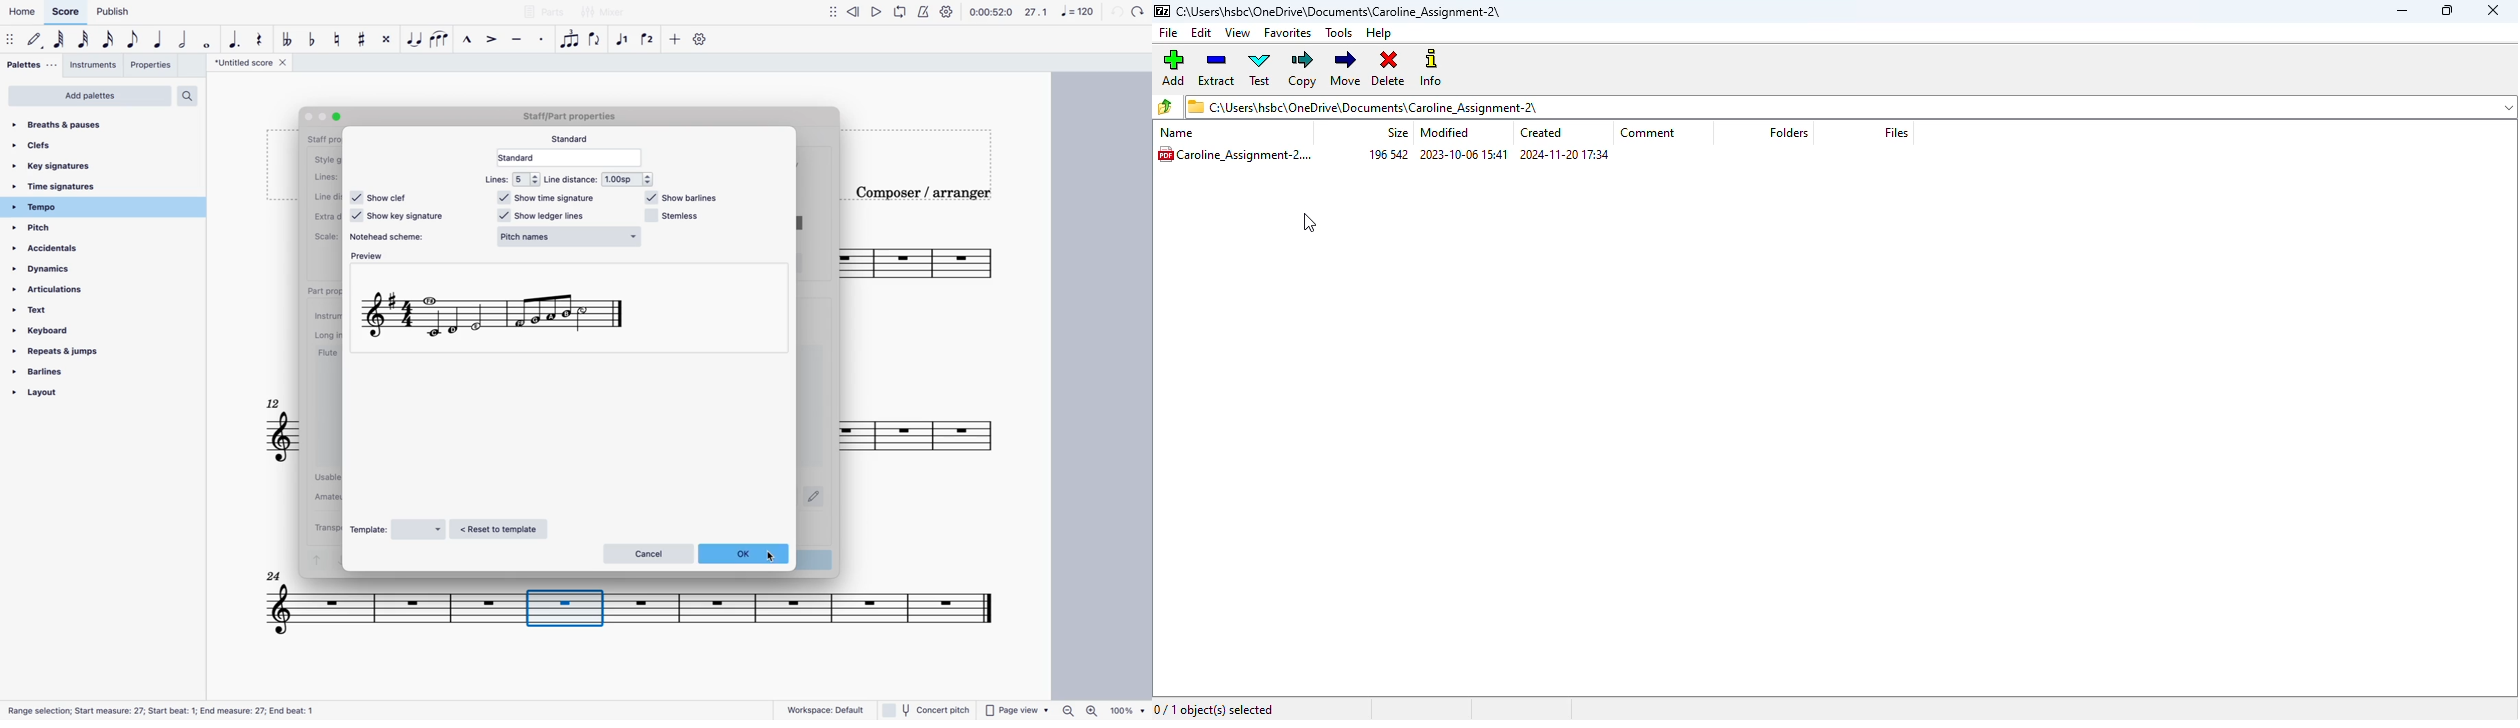 The width and height of the screenshot is (2520, 728). I want to click on minimize, so click(2403, 11).